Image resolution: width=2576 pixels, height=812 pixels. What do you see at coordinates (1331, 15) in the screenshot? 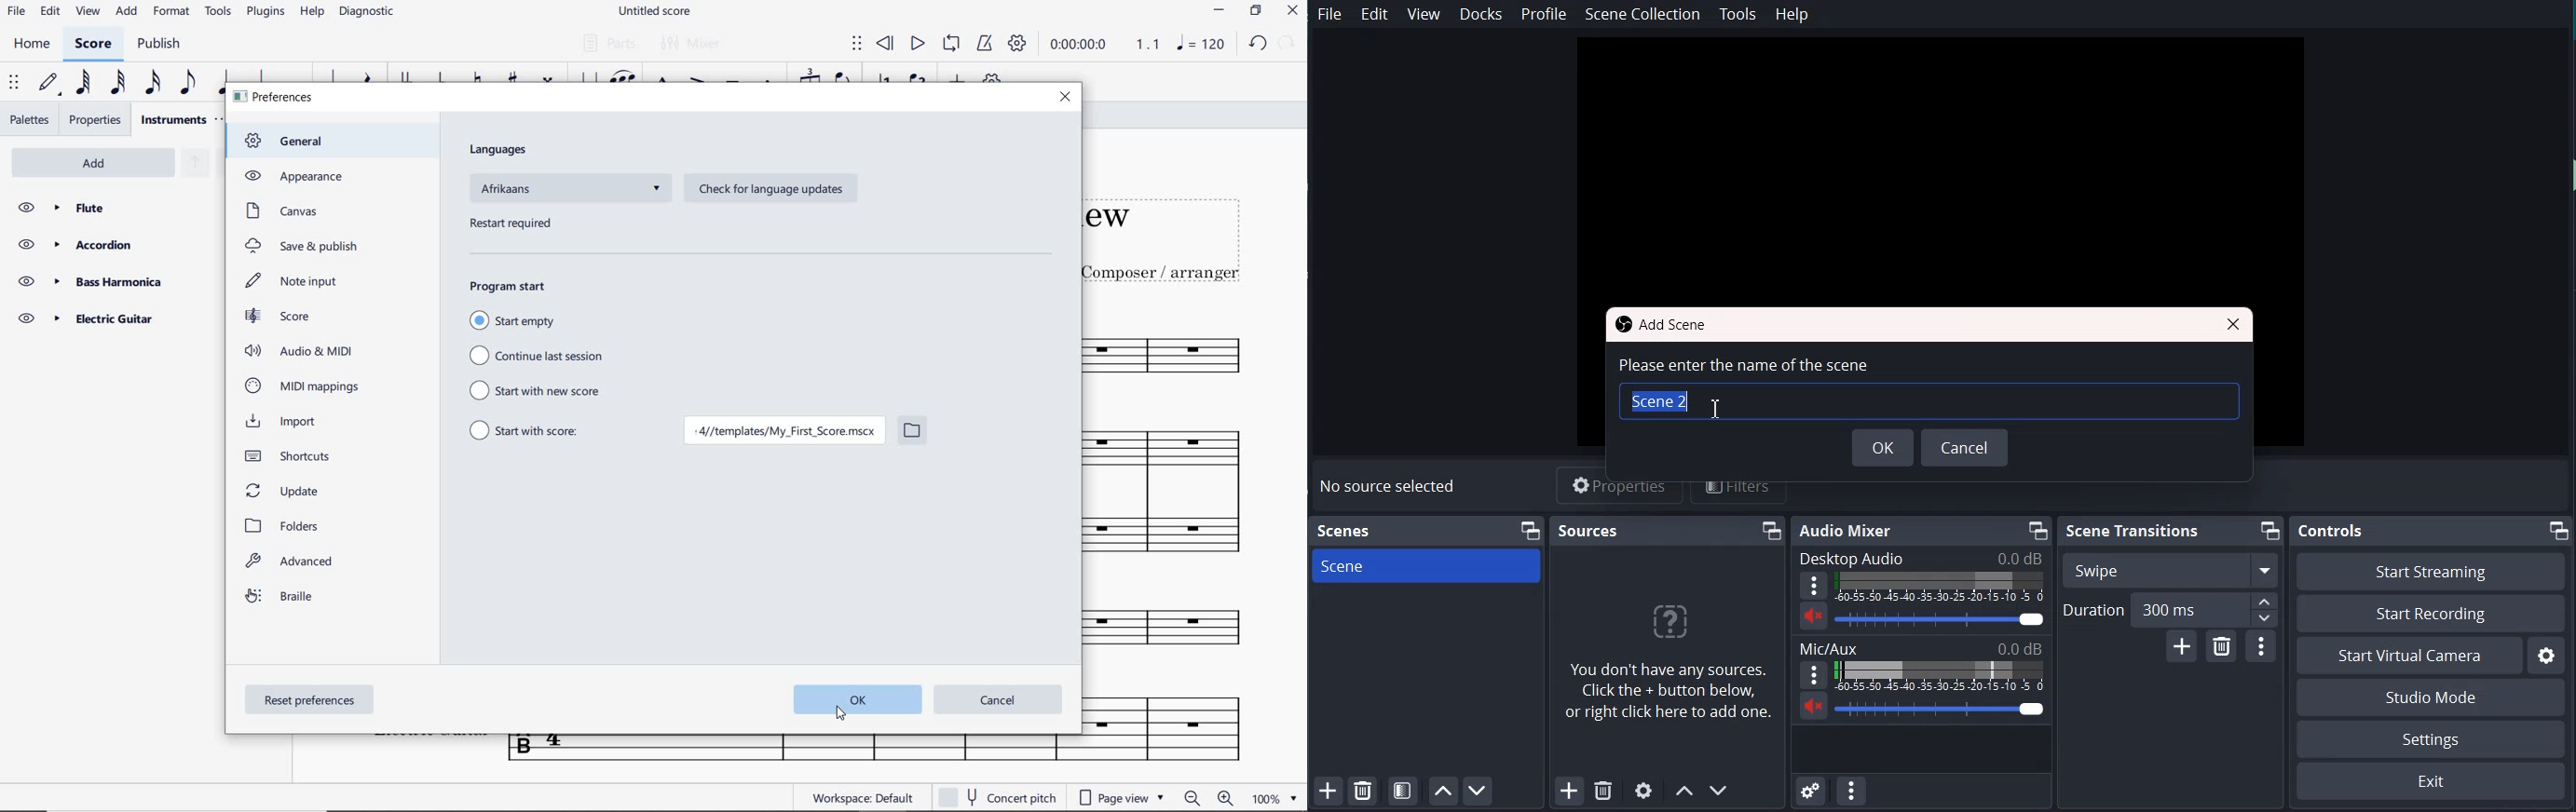
I see `File` at bounding box center [1331, 15].